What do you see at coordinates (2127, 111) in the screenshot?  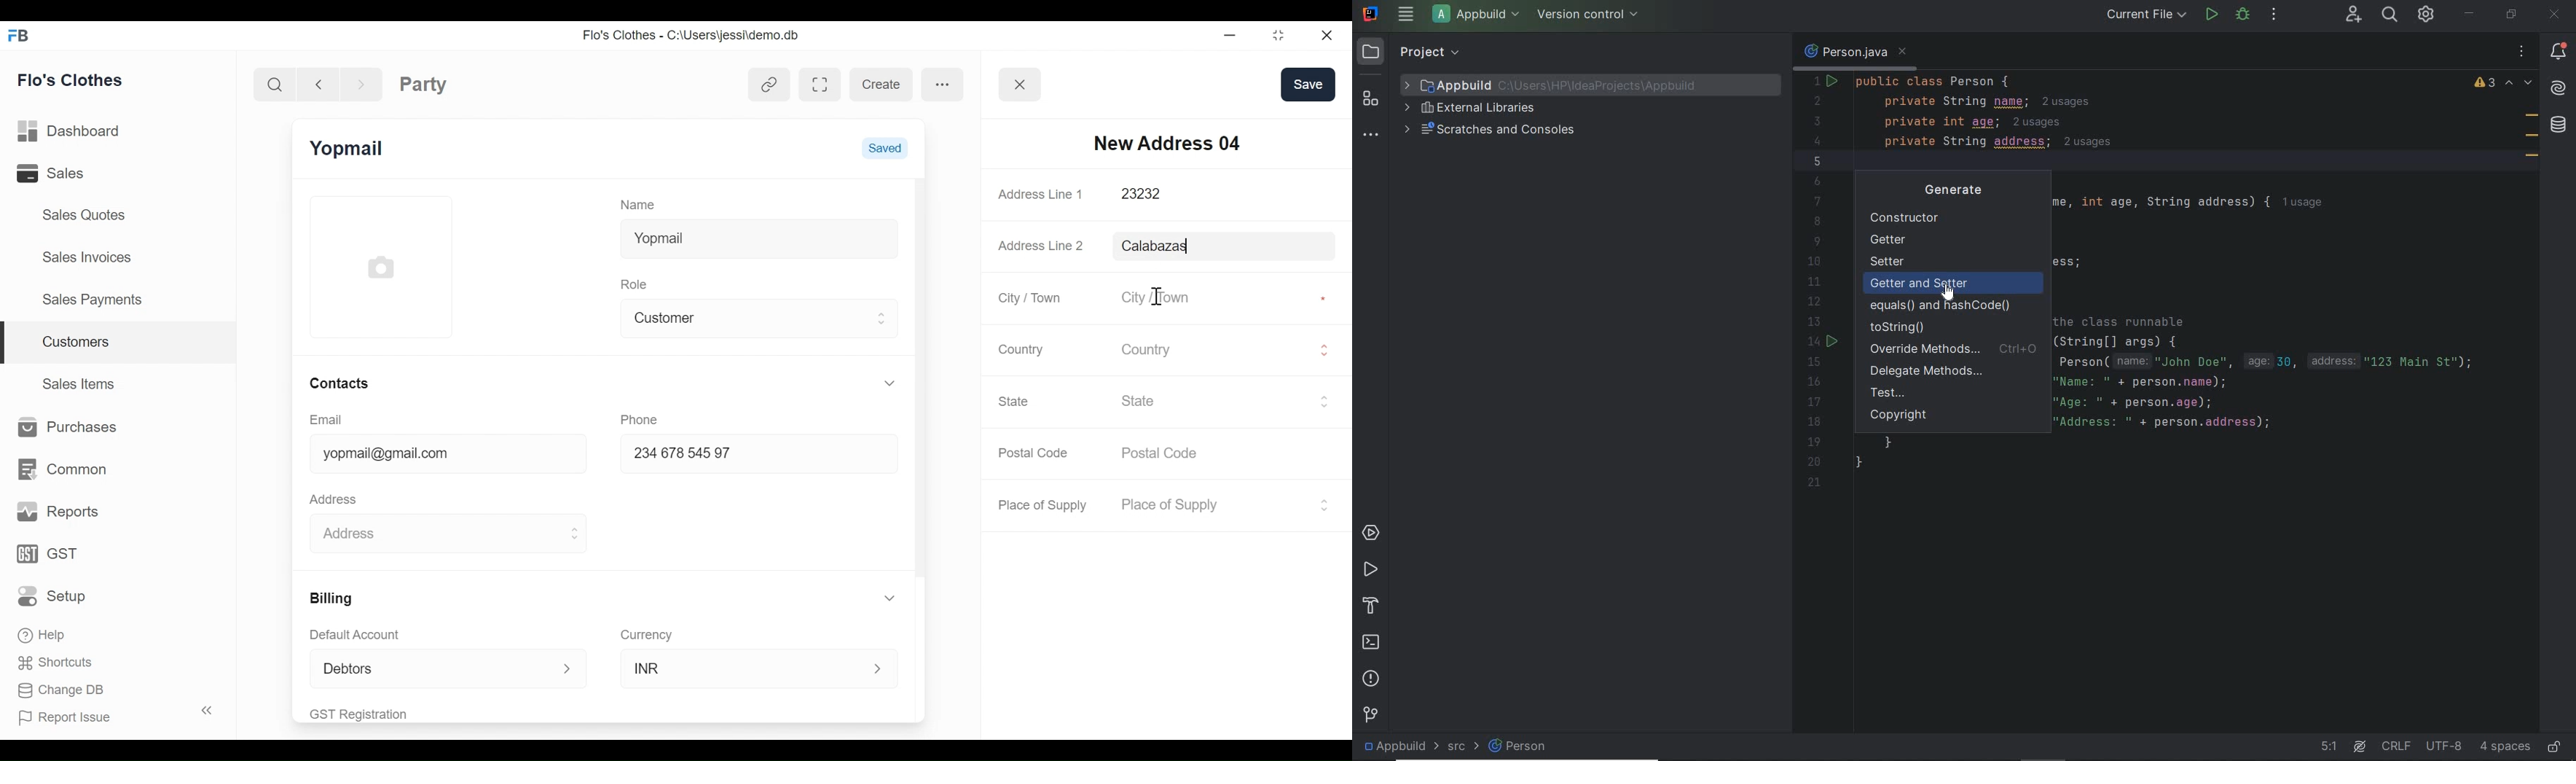 I see `codes` at bounding box center [2127, 111].